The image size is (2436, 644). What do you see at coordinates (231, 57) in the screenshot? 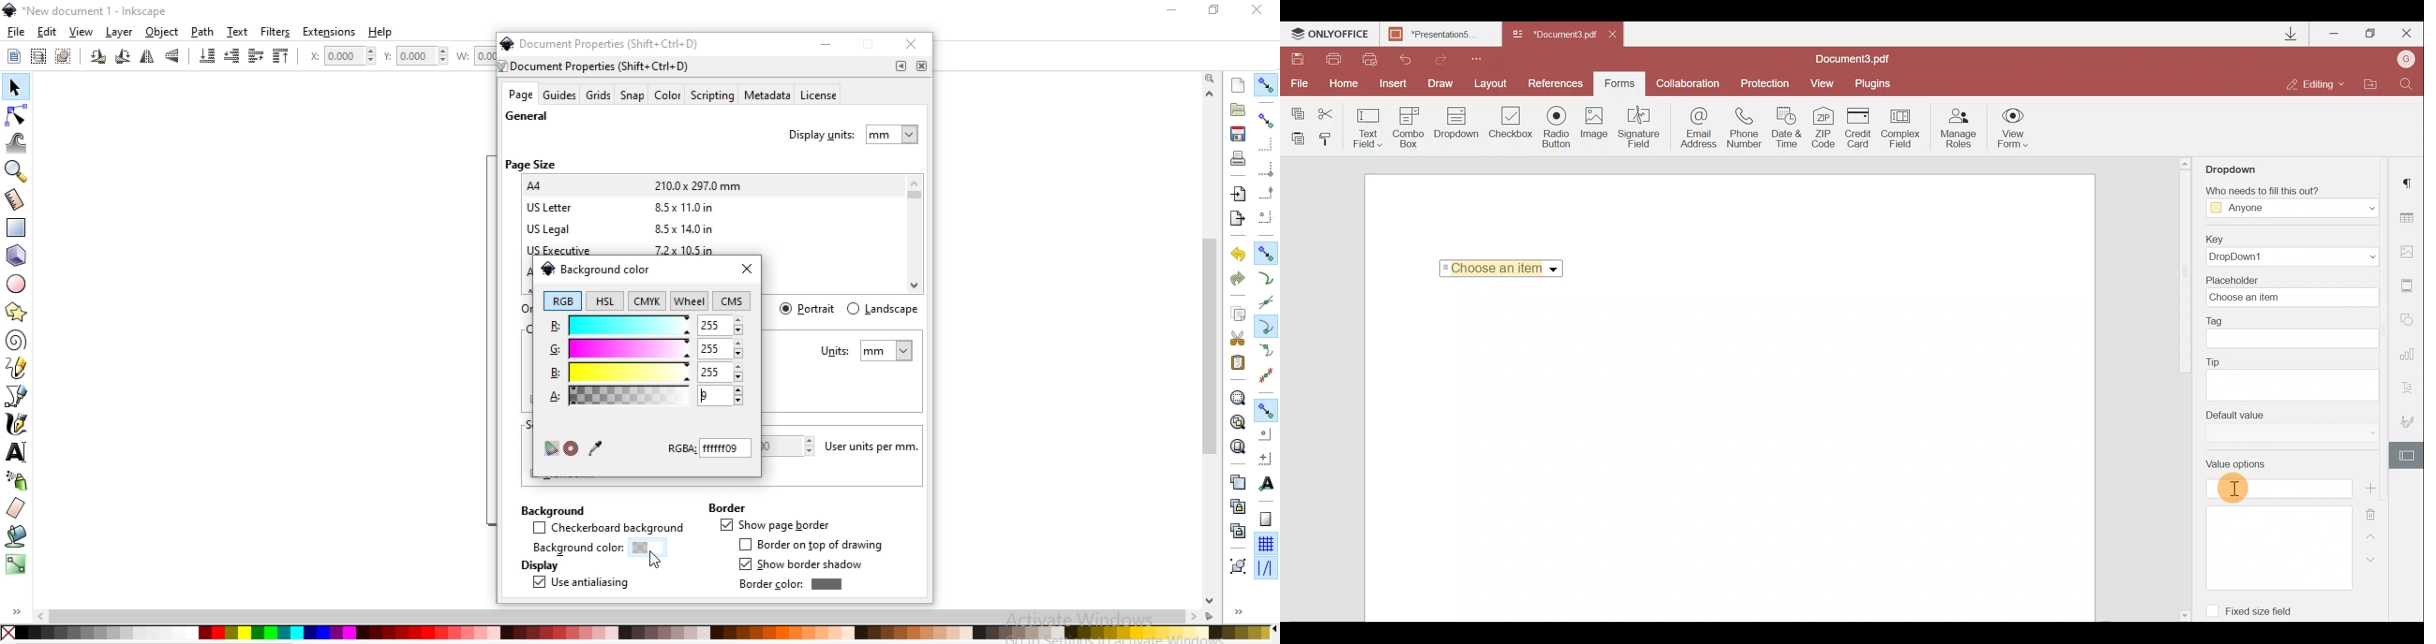
I see `lower selection one step` at bounding box center [231, 57].